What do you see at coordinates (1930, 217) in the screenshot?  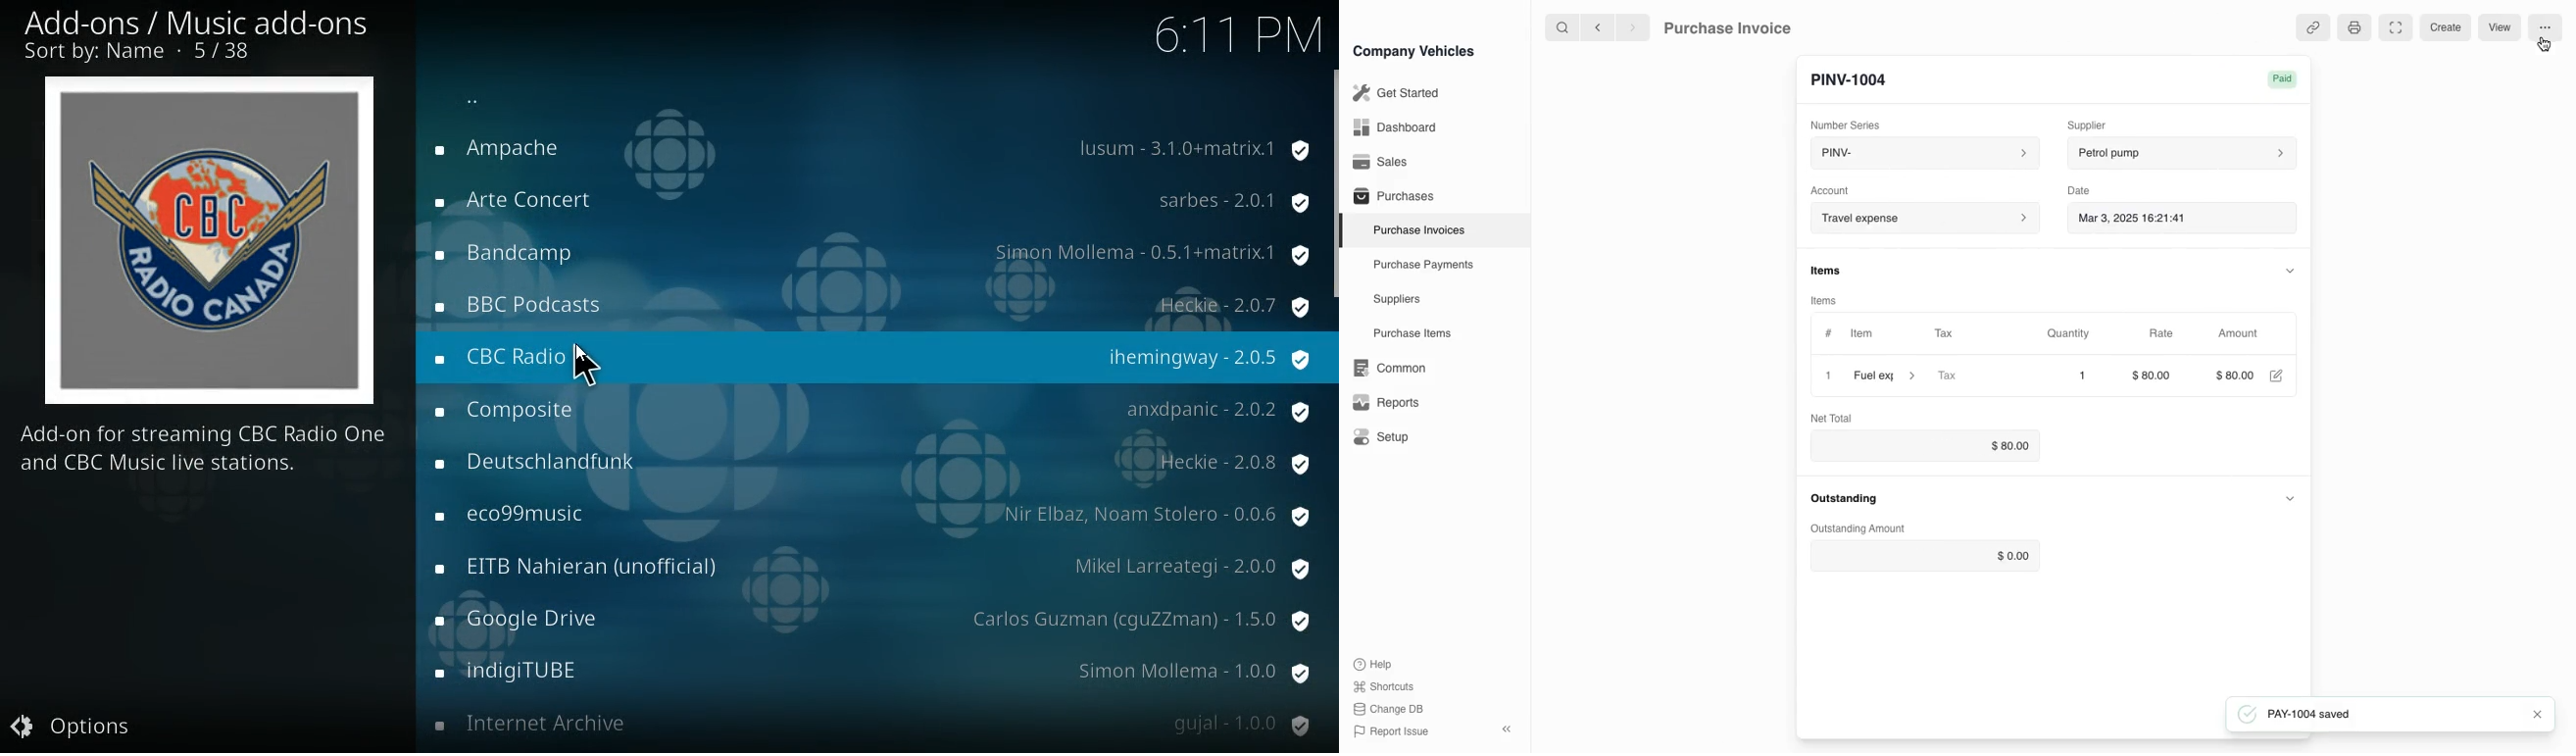 I see `Account` at bounding box center [1930, 217].